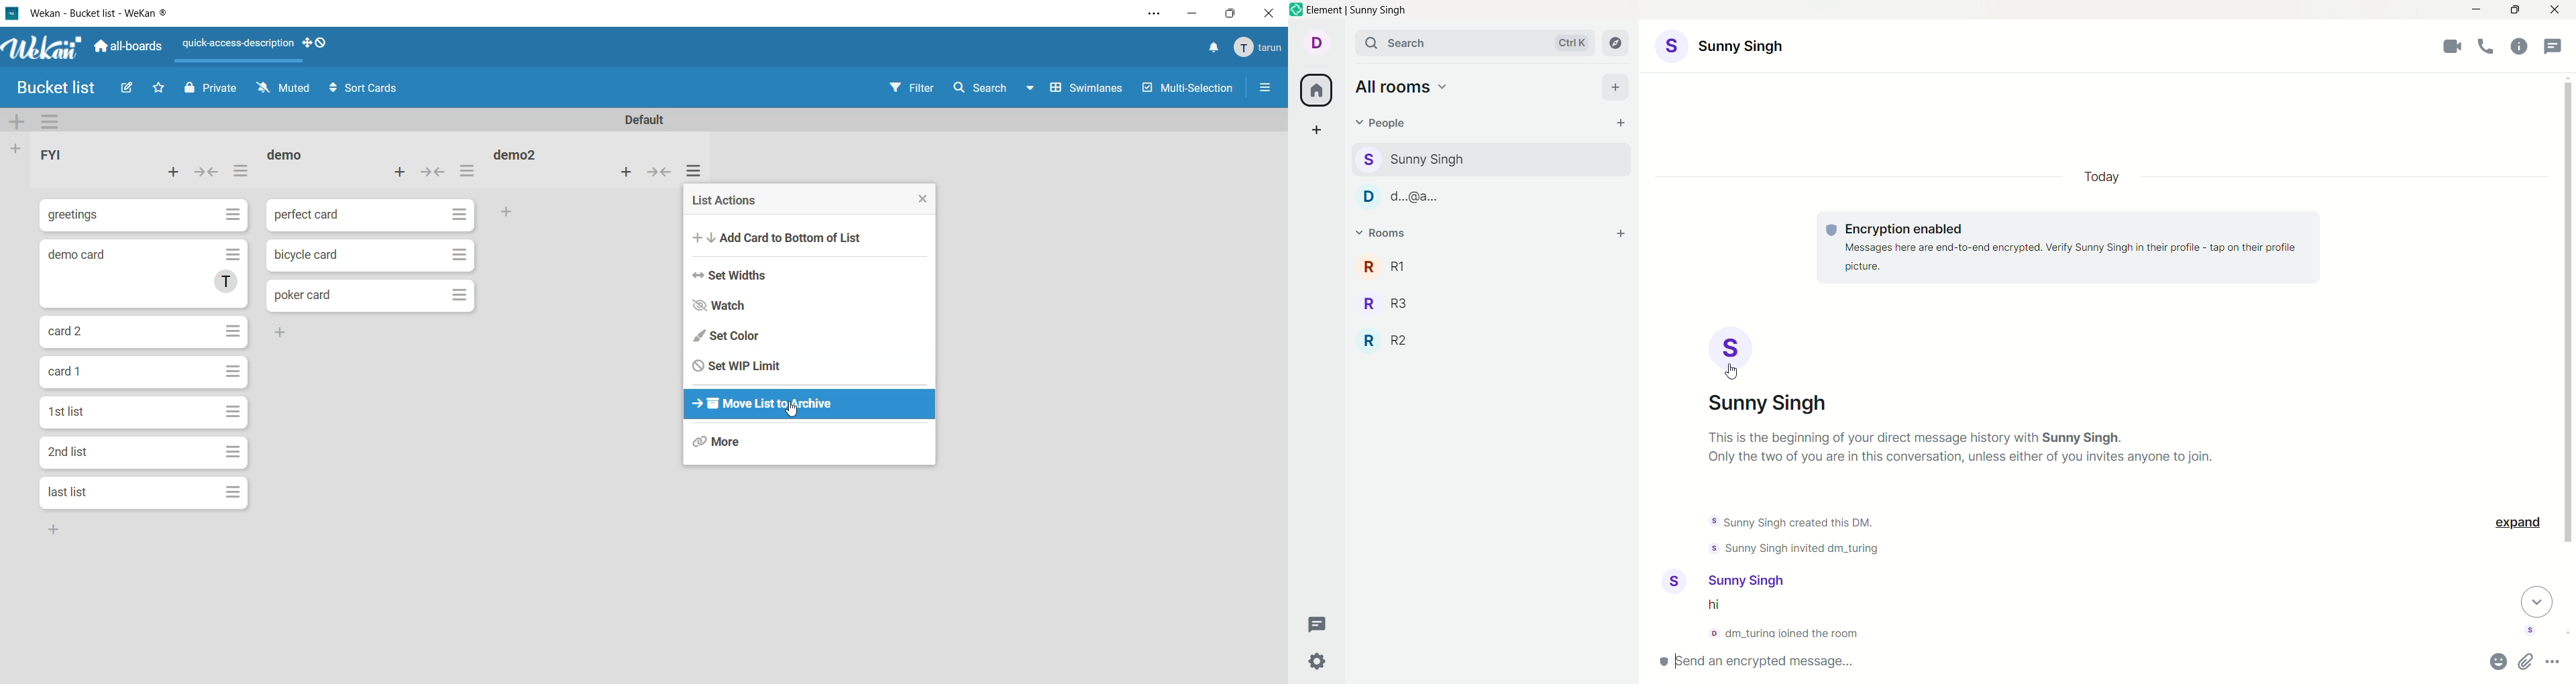 This screenshot has width=2576, height=700. I want to click on Call, so click(2489, 46).